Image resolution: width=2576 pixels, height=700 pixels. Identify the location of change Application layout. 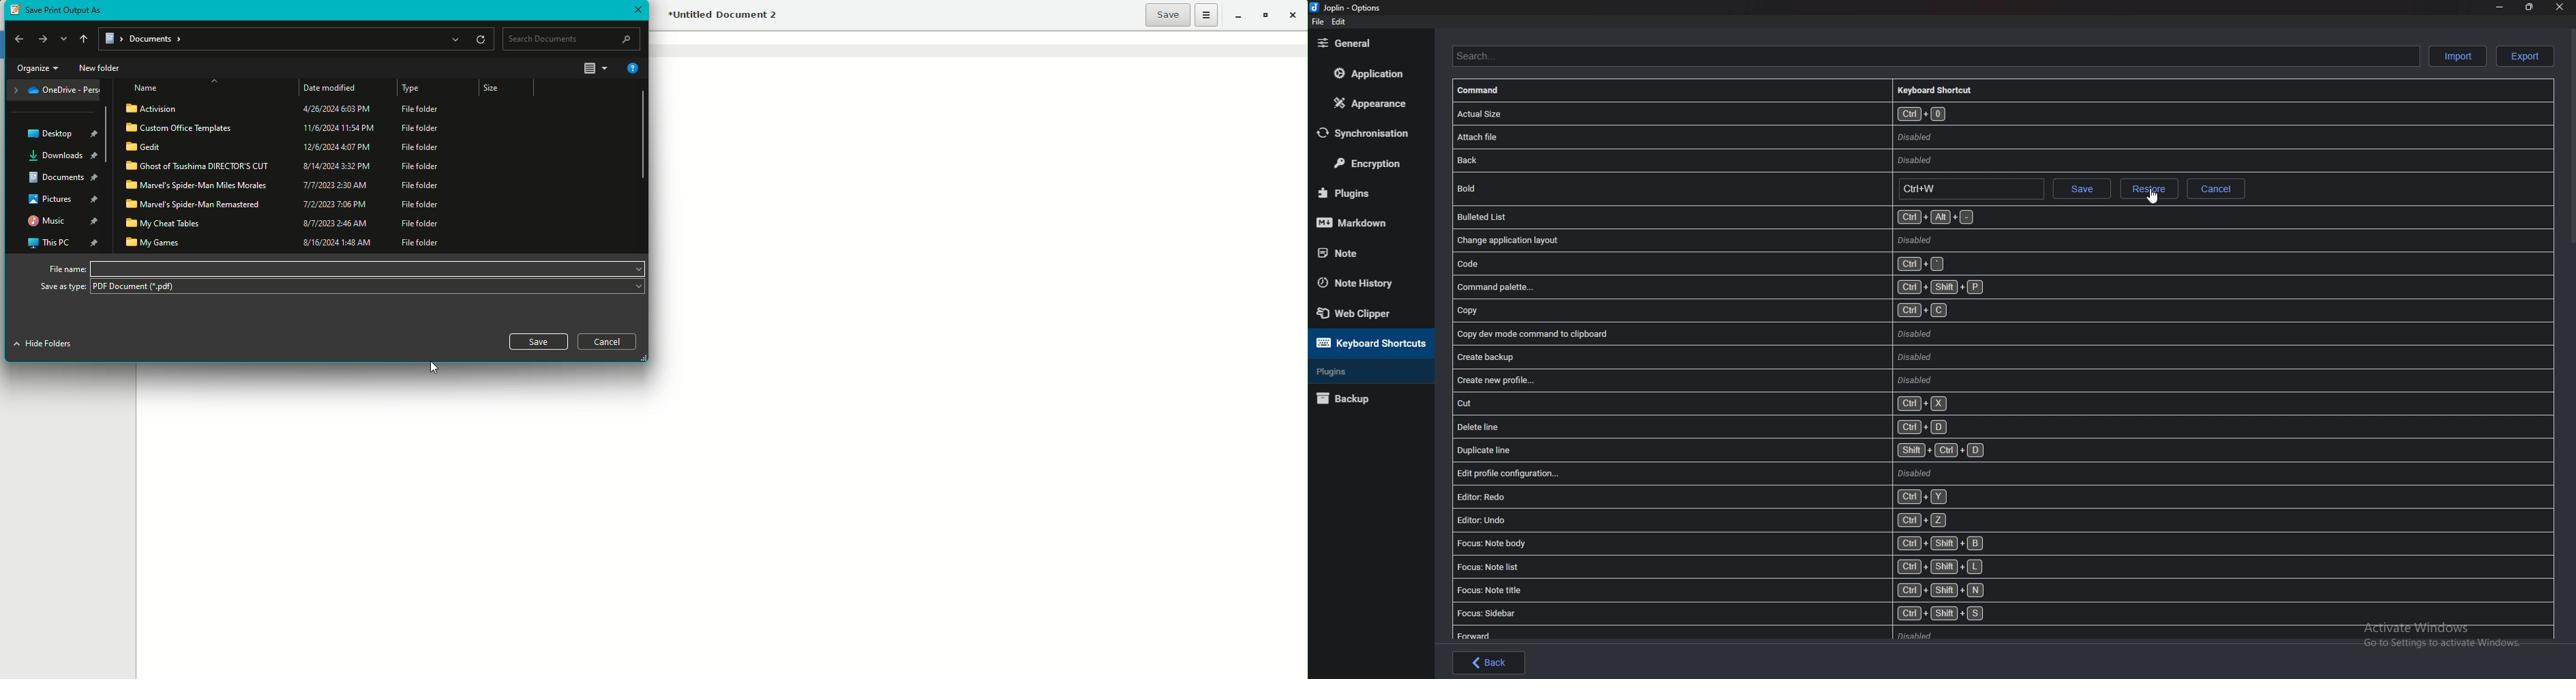
(1703, 239).